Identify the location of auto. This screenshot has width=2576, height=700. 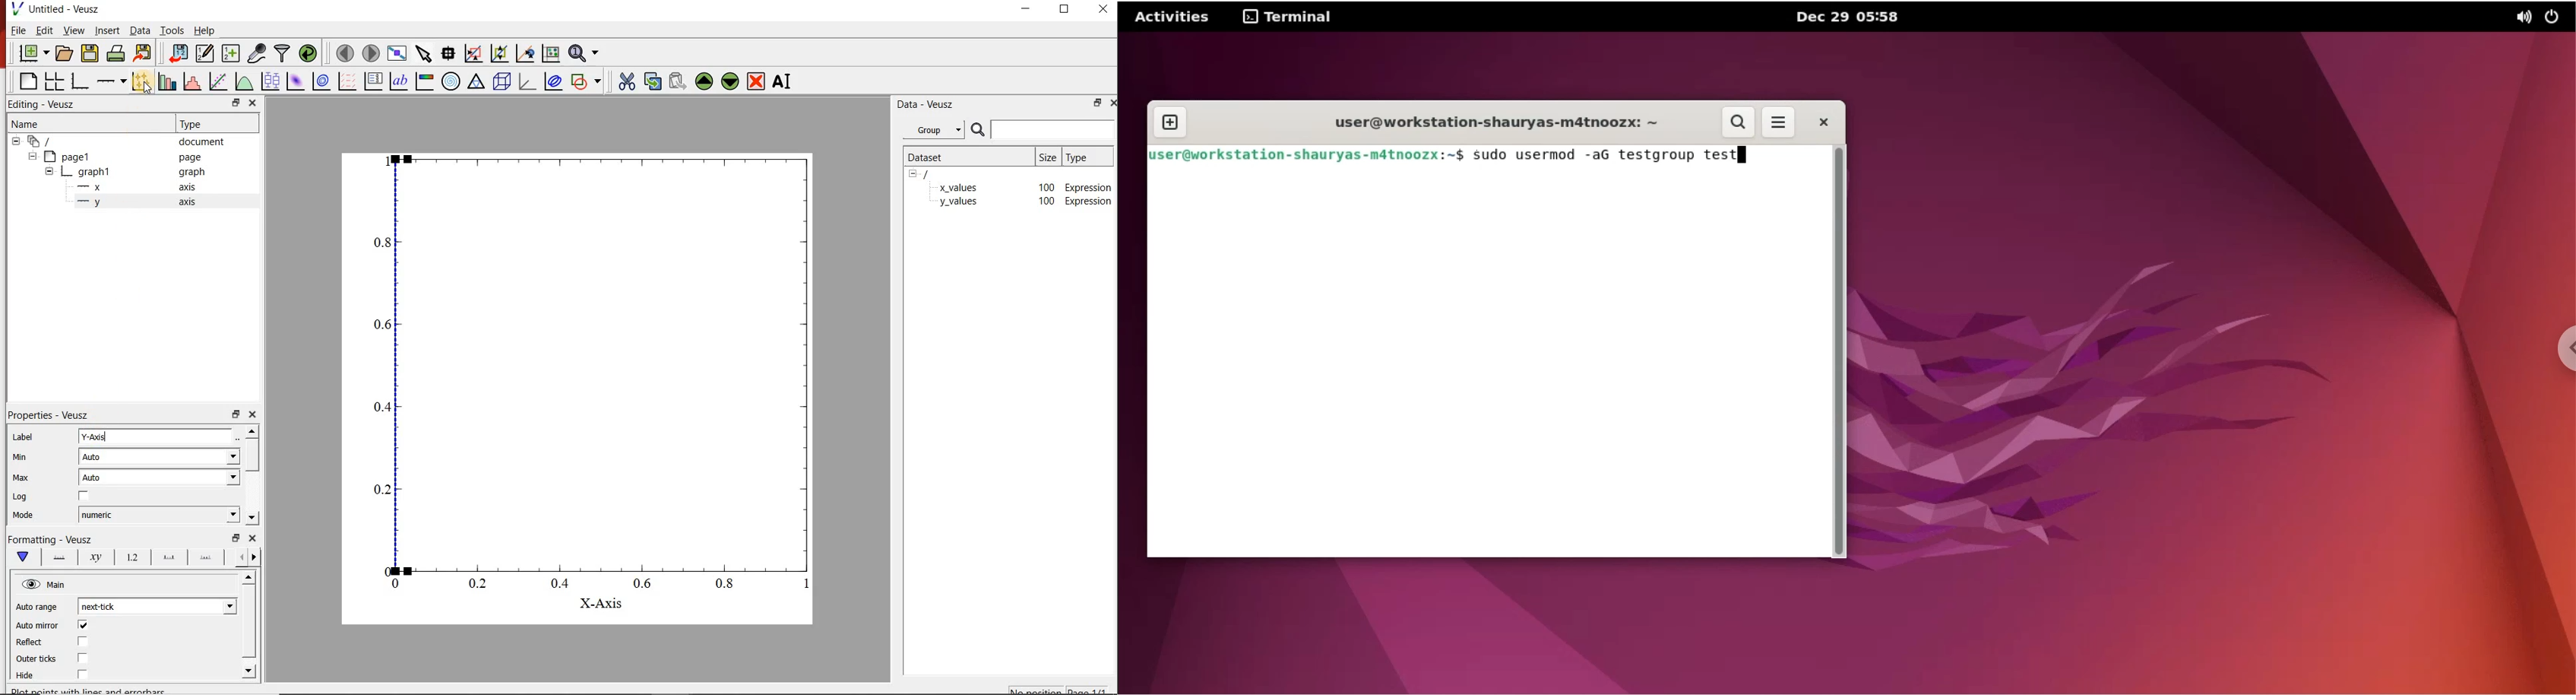
(160, 456).